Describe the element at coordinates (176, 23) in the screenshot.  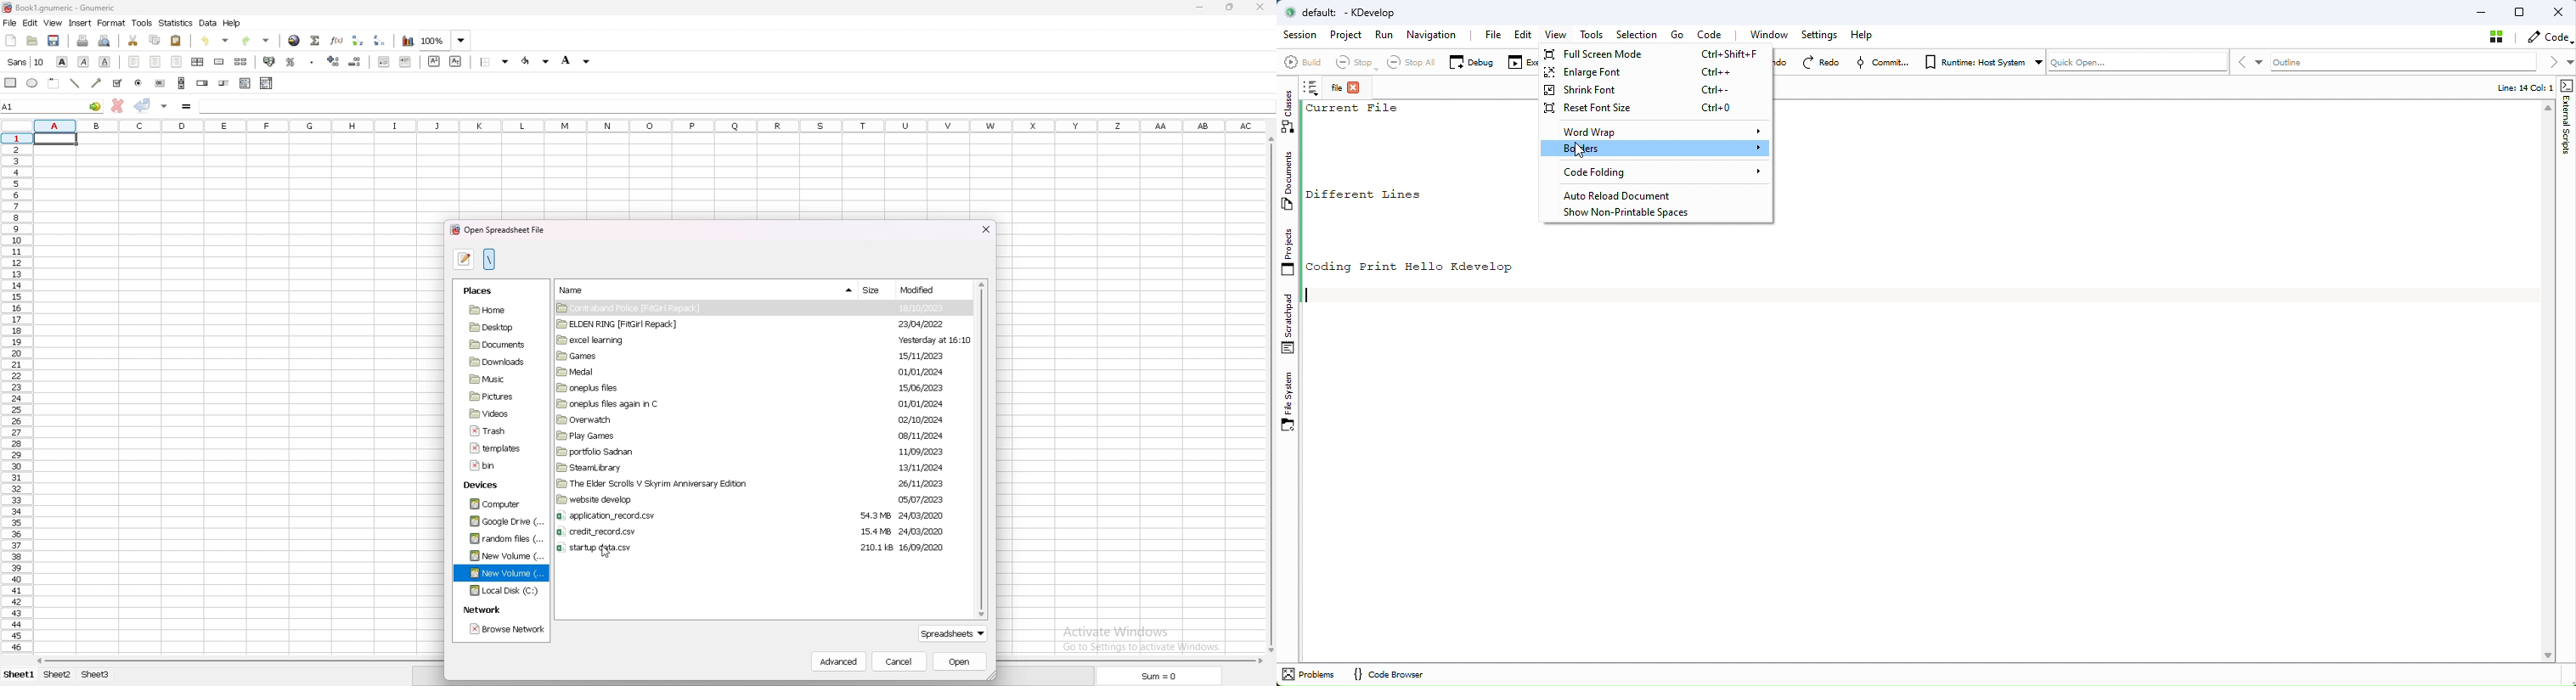
I see `statistics` at that location.